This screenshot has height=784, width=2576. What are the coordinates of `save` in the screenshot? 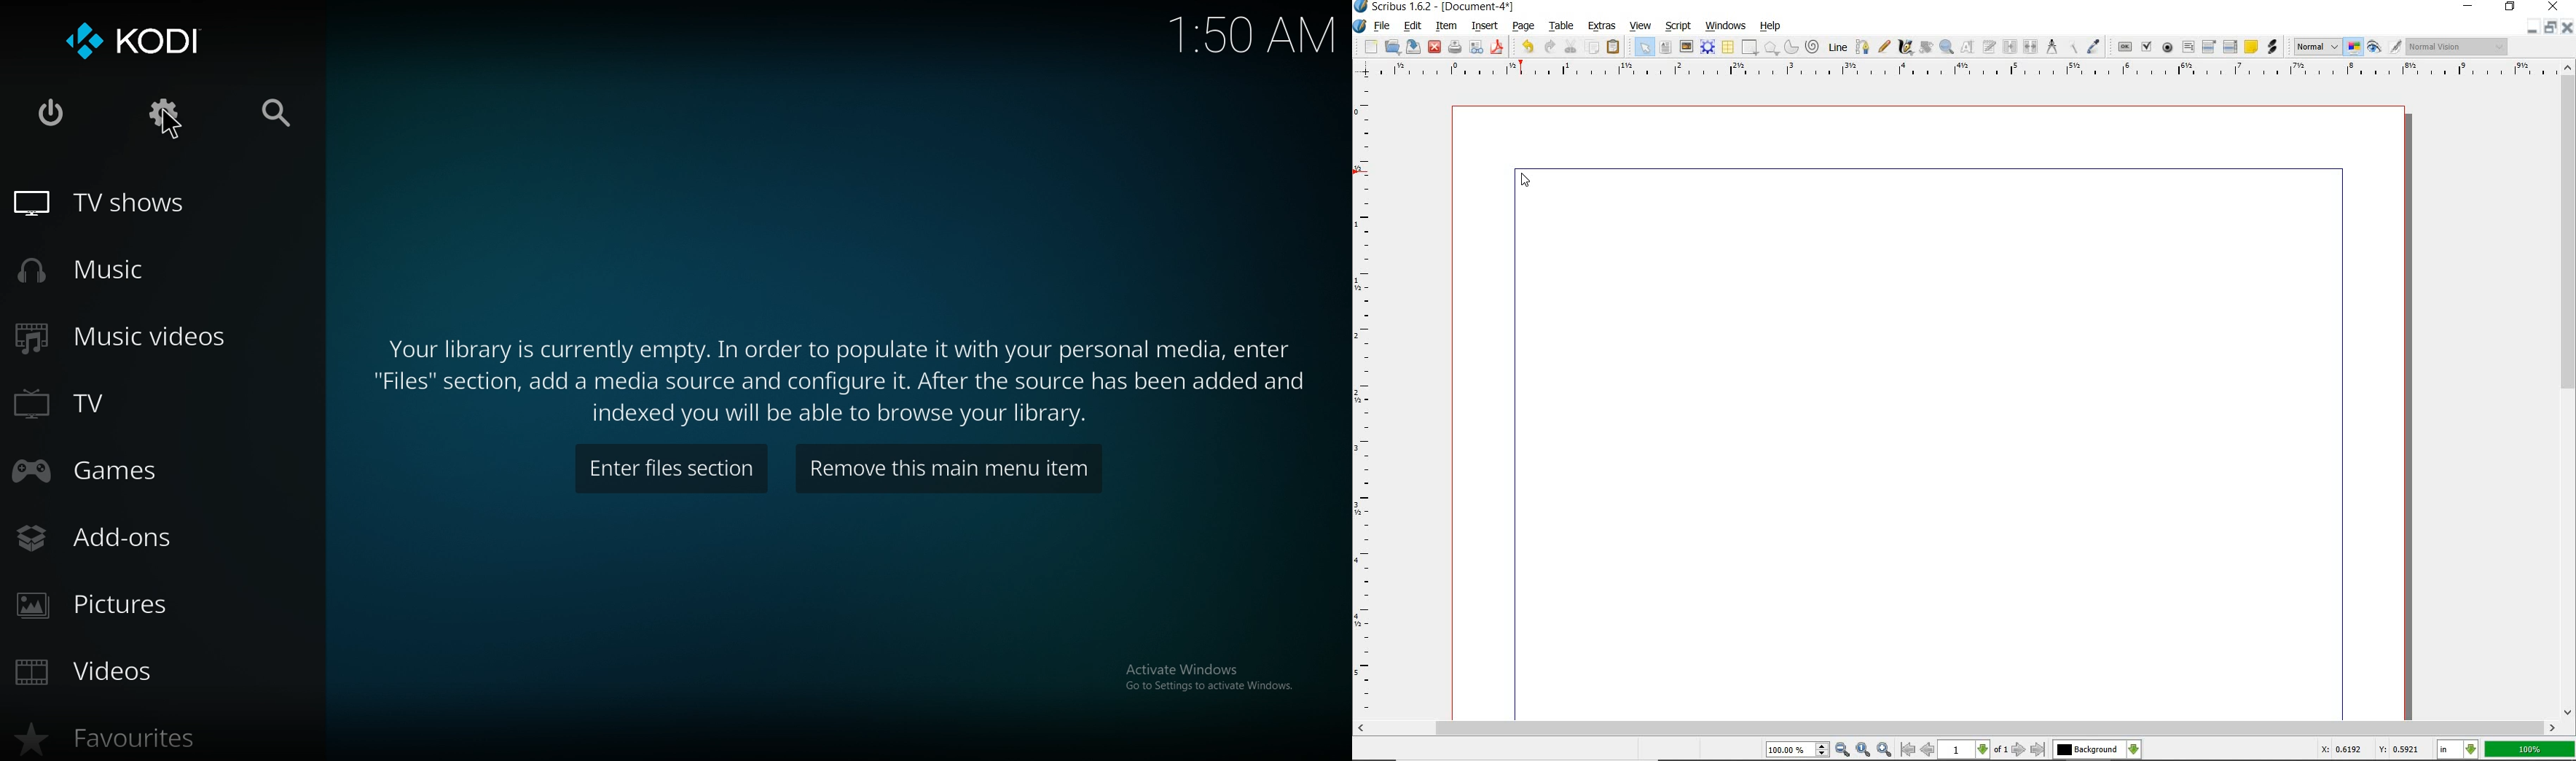 It's located at (1414, 47).